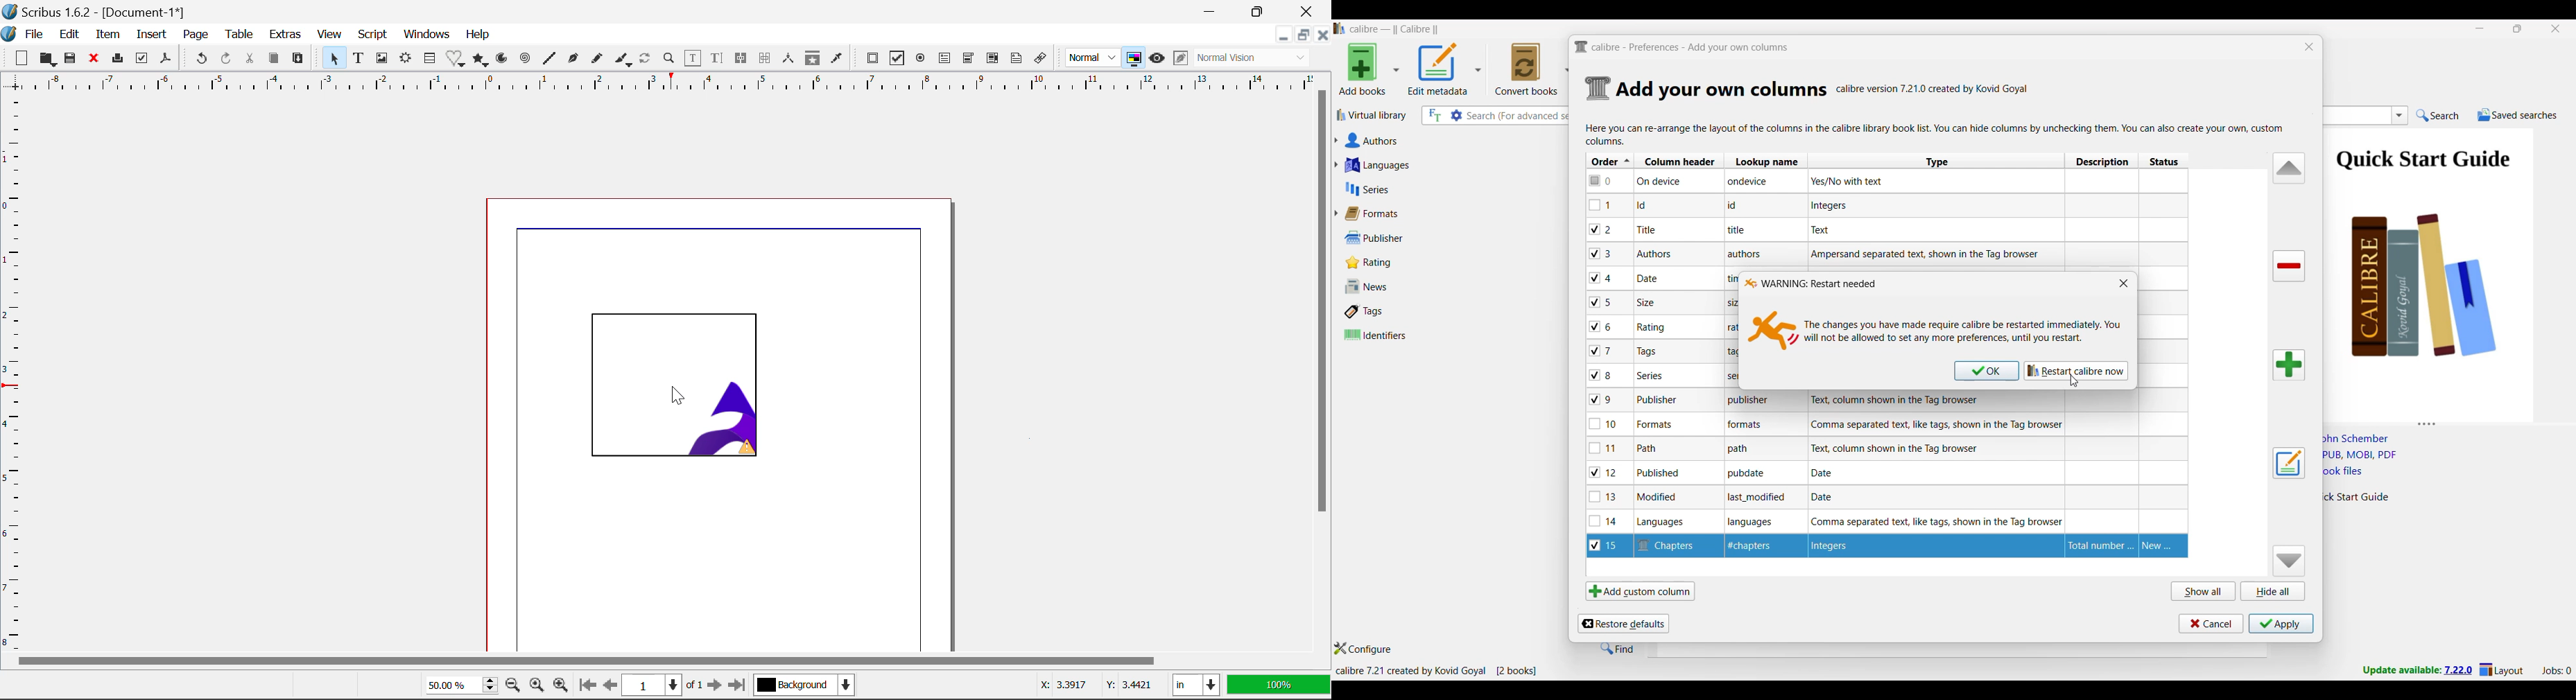 This screenshot has width=2576, height=700. What do you see at coordinates (1860, 547) in the screenshot?
I see `Type` at bounding box center [1860, 547].